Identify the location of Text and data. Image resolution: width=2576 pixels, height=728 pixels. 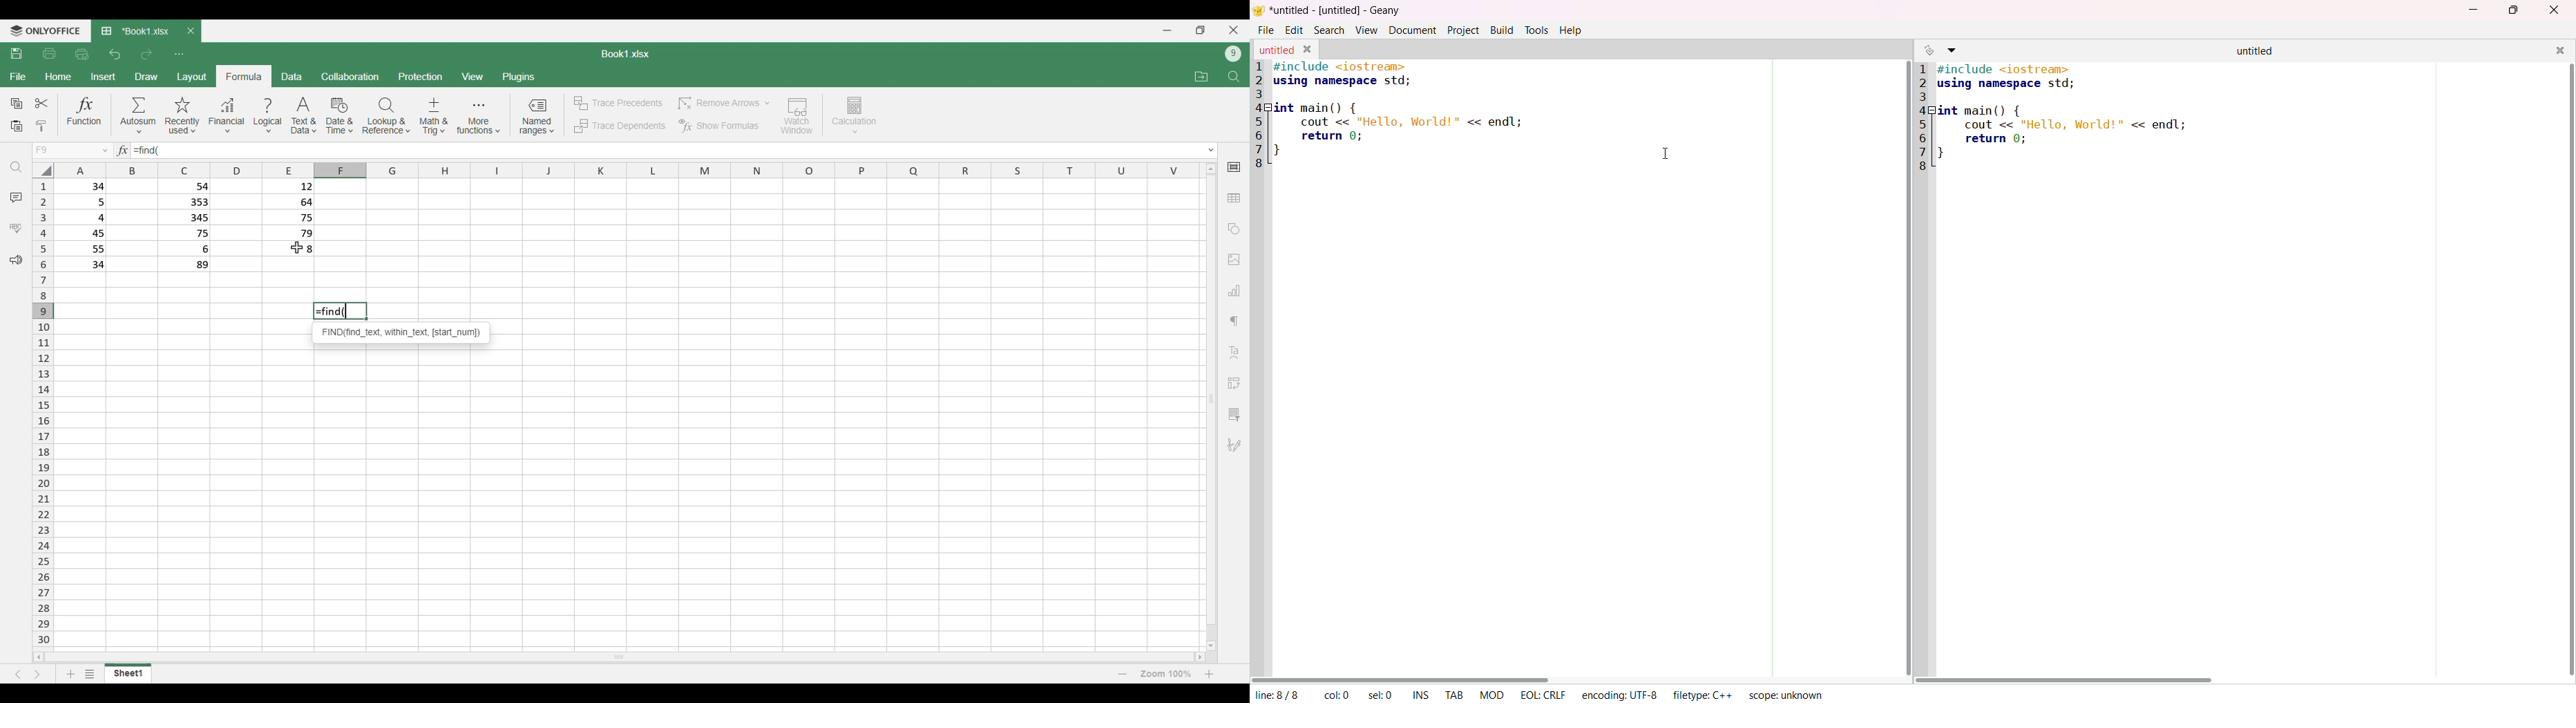
(304, 116).